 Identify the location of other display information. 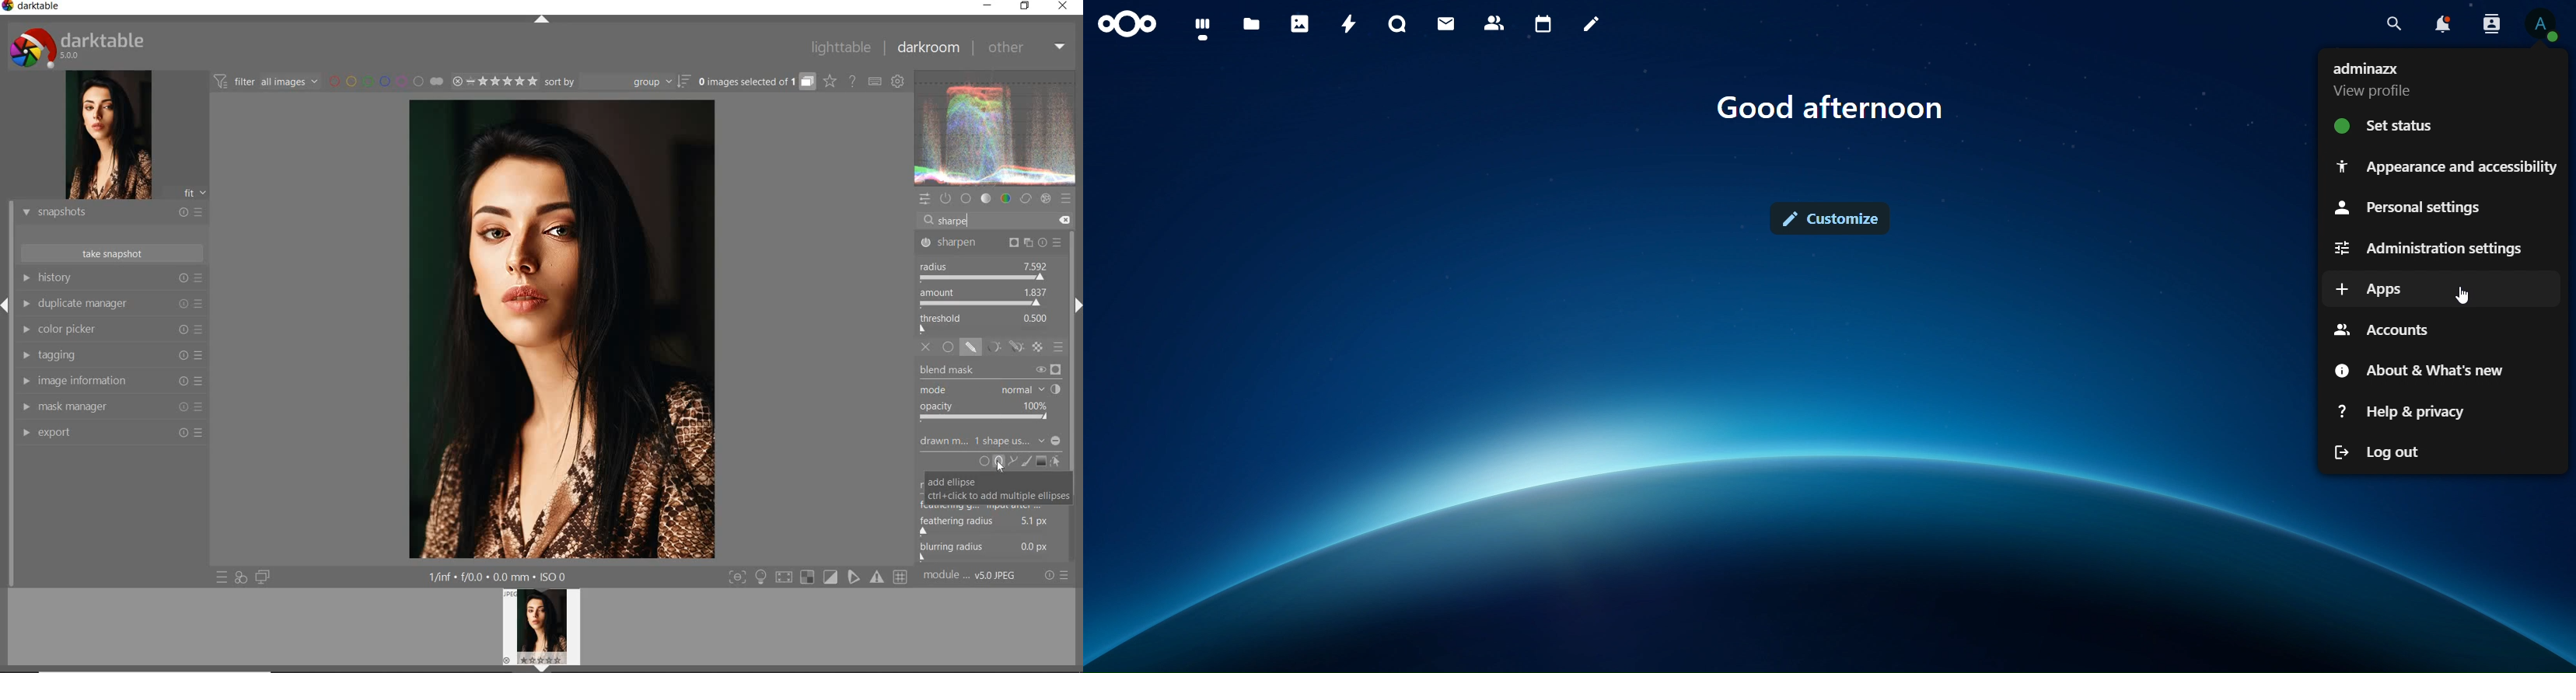
(501, 578).